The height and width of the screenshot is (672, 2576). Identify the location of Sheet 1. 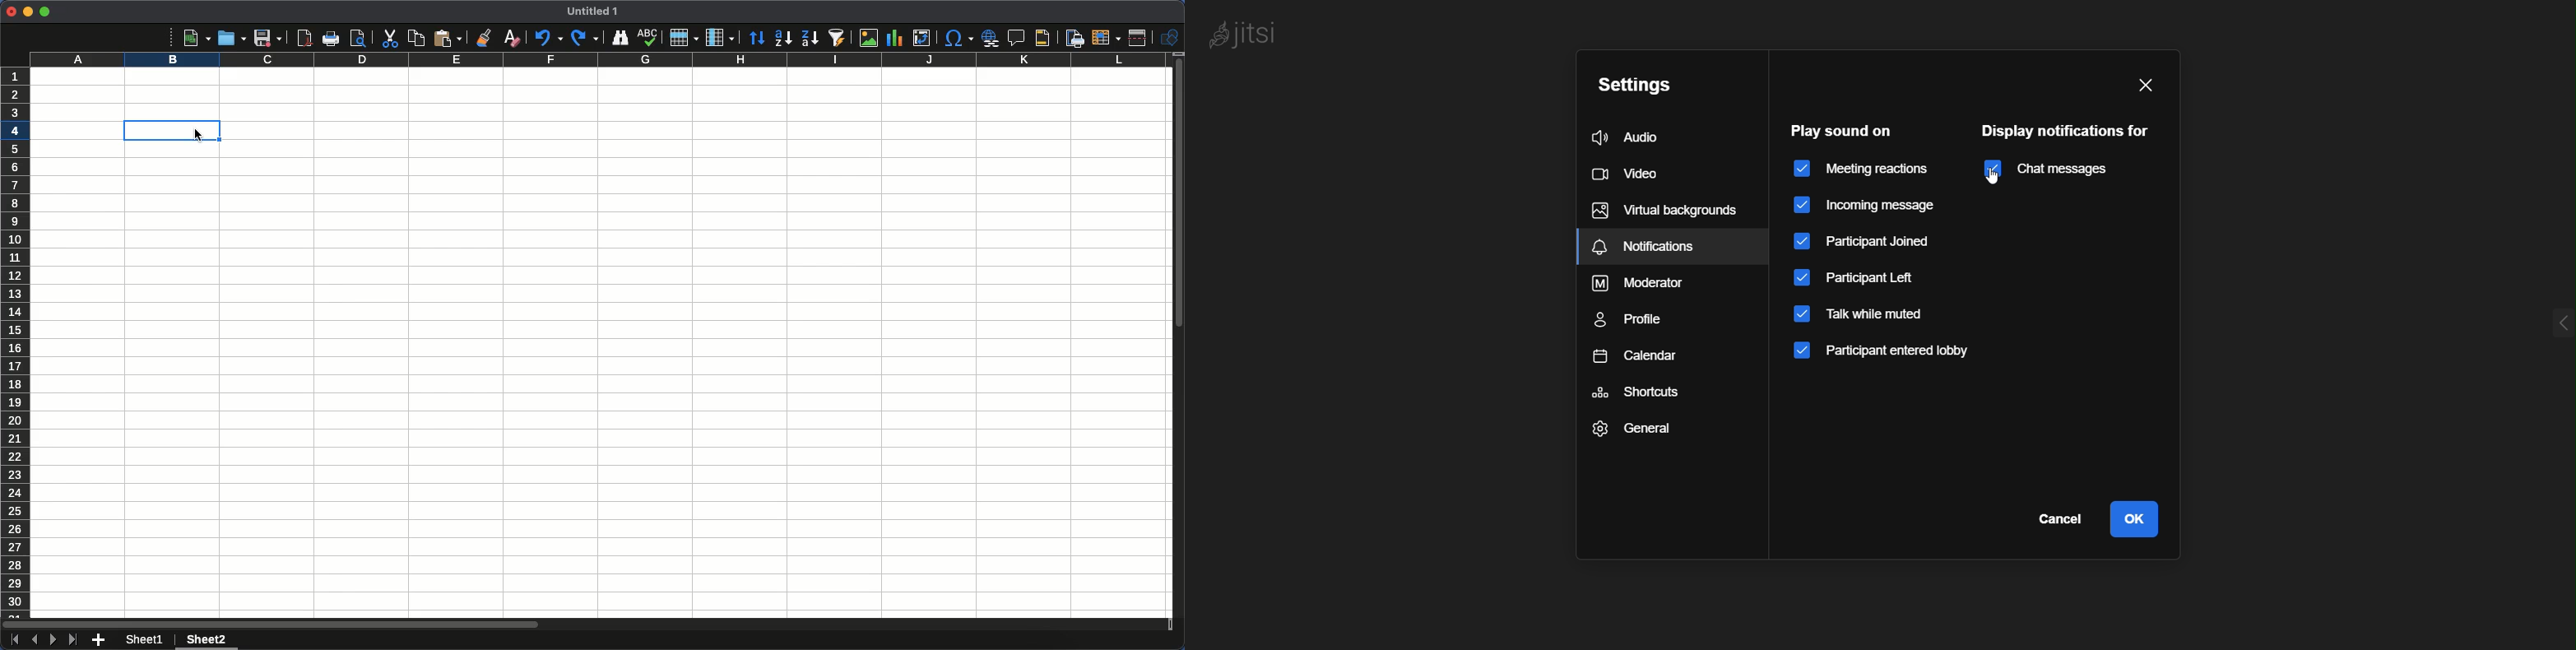
(147, 640).